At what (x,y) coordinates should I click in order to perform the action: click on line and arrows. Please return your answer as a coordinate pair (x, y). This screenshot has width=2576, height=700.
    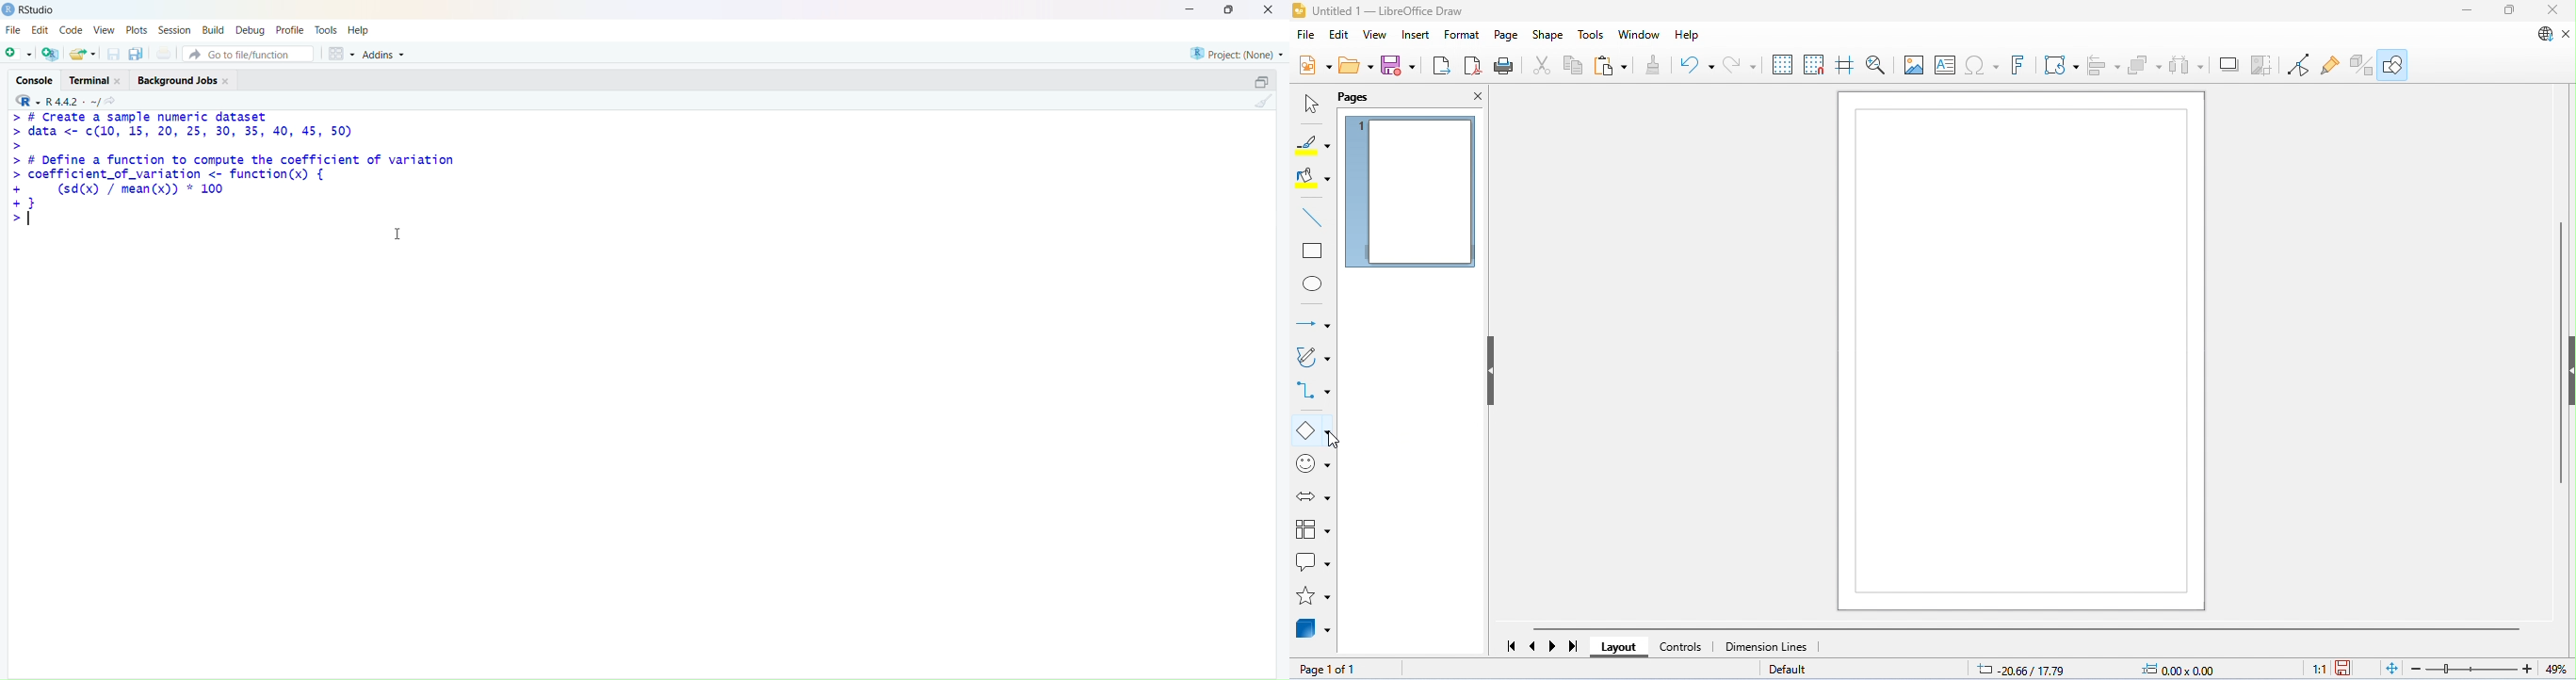
    Looking at the image, I should click on (1312, 326).